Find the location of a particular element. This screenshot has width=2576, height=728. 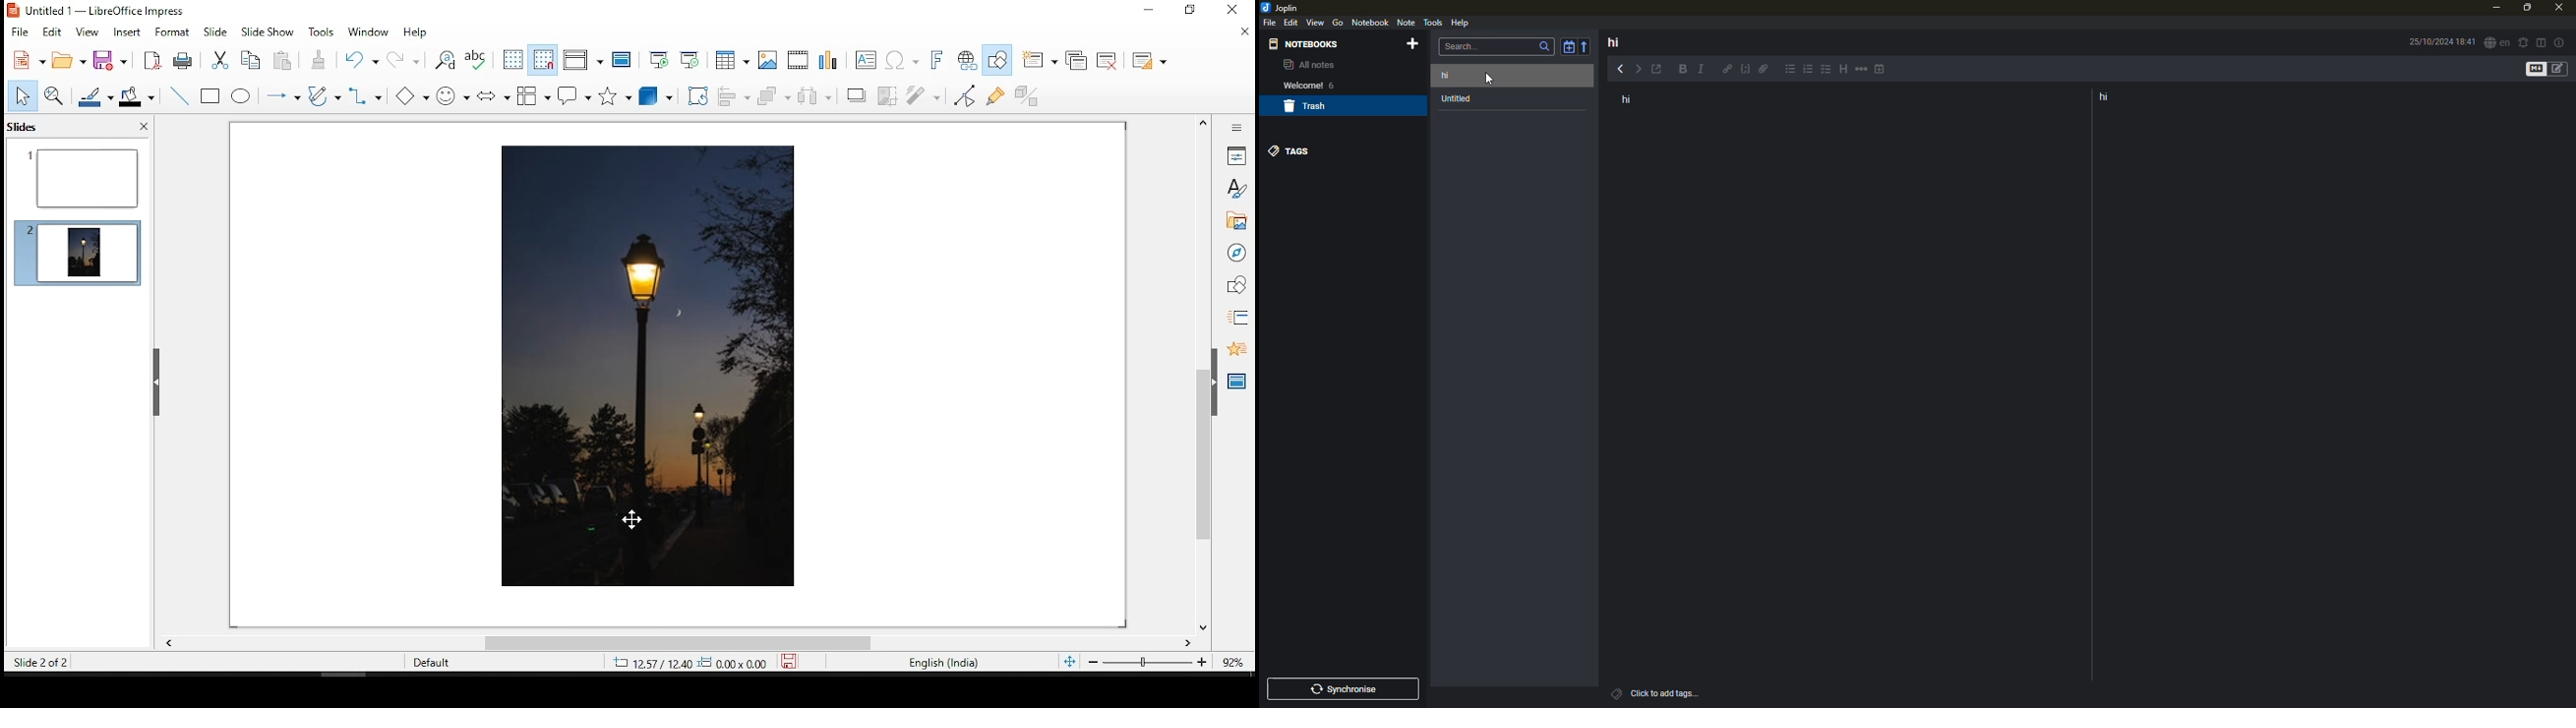

notebooks is located at coordinates (1306, 43).